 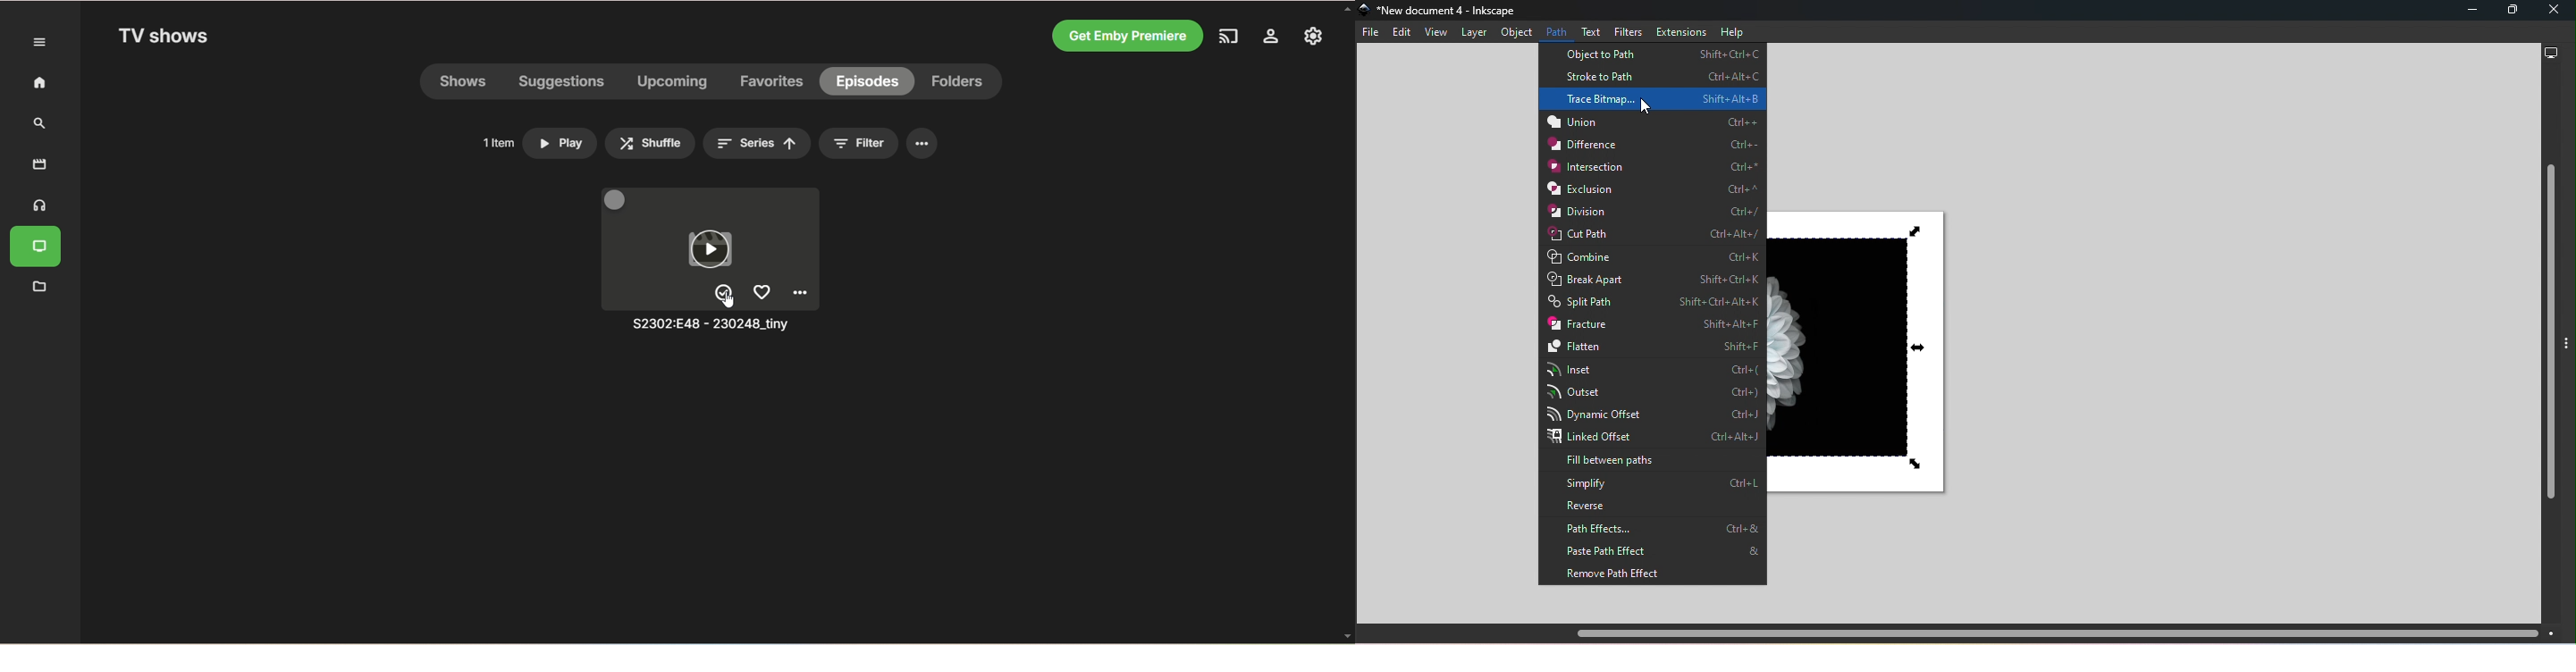 What do you see at coordinates (1373, 35) in the screenshot?
I see `File` at bounding box center [1373, 35].